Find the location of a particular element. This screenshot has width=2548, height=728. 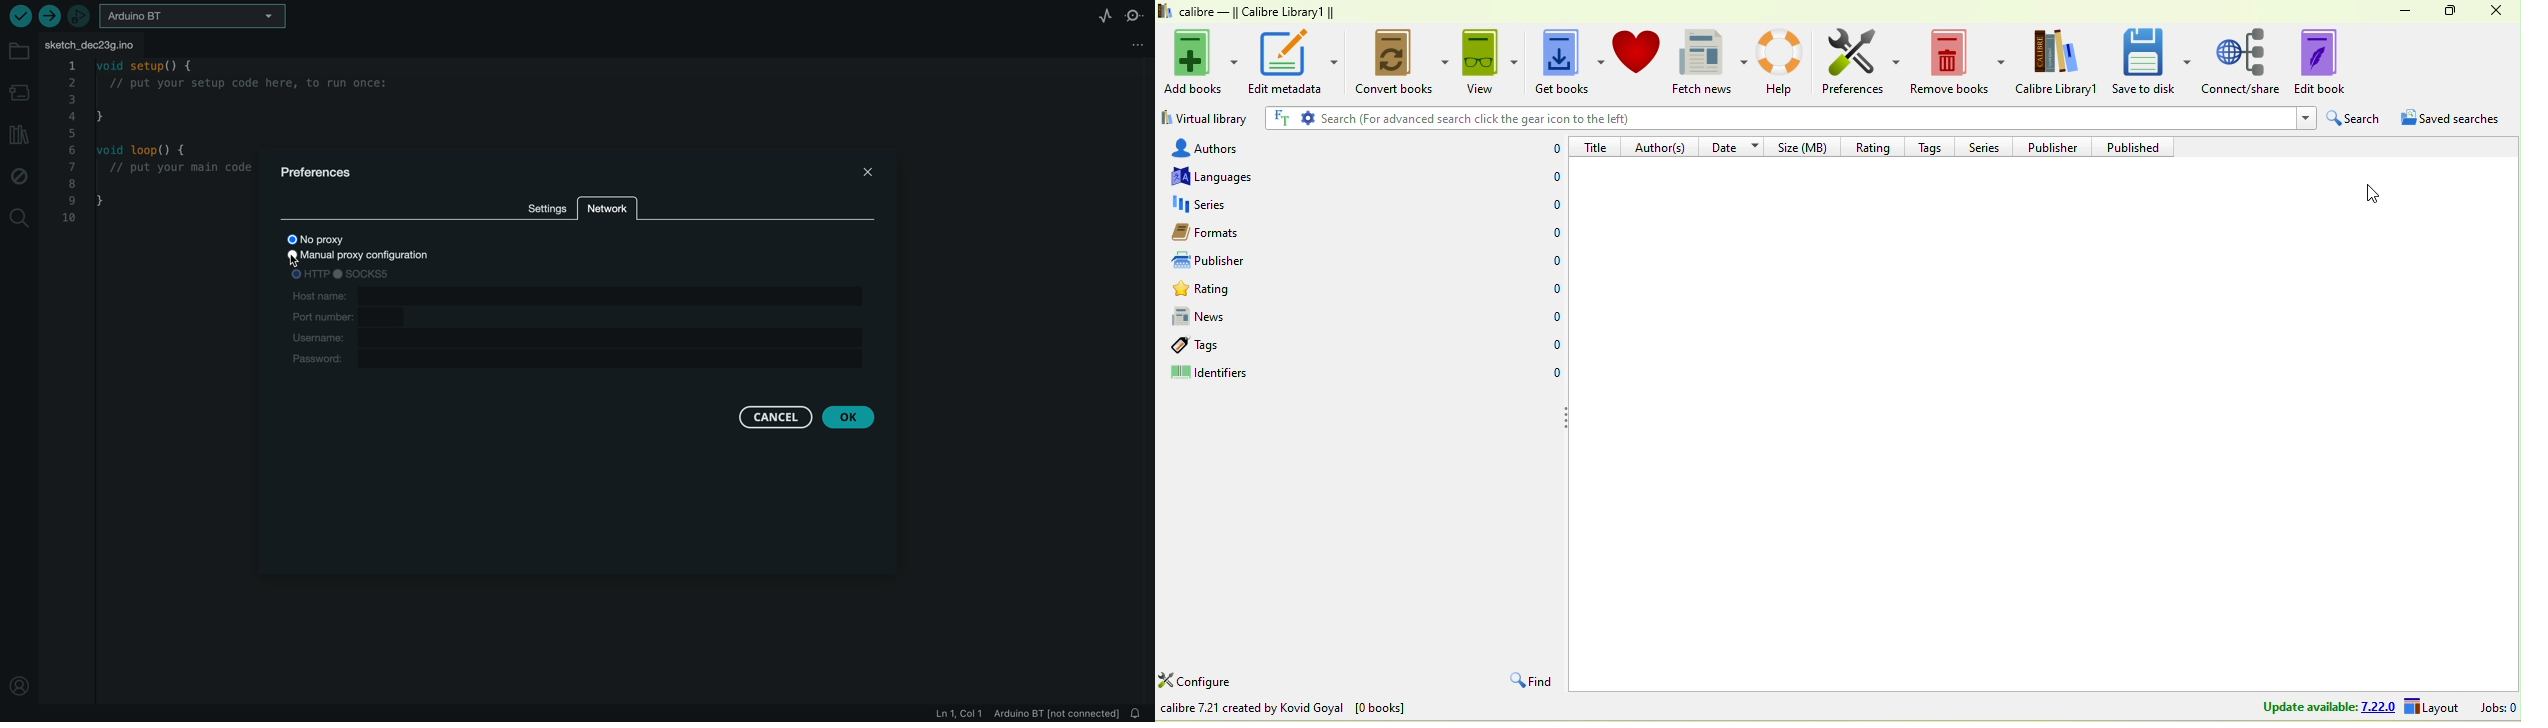

publisher is located at coordinates (2058, 146).